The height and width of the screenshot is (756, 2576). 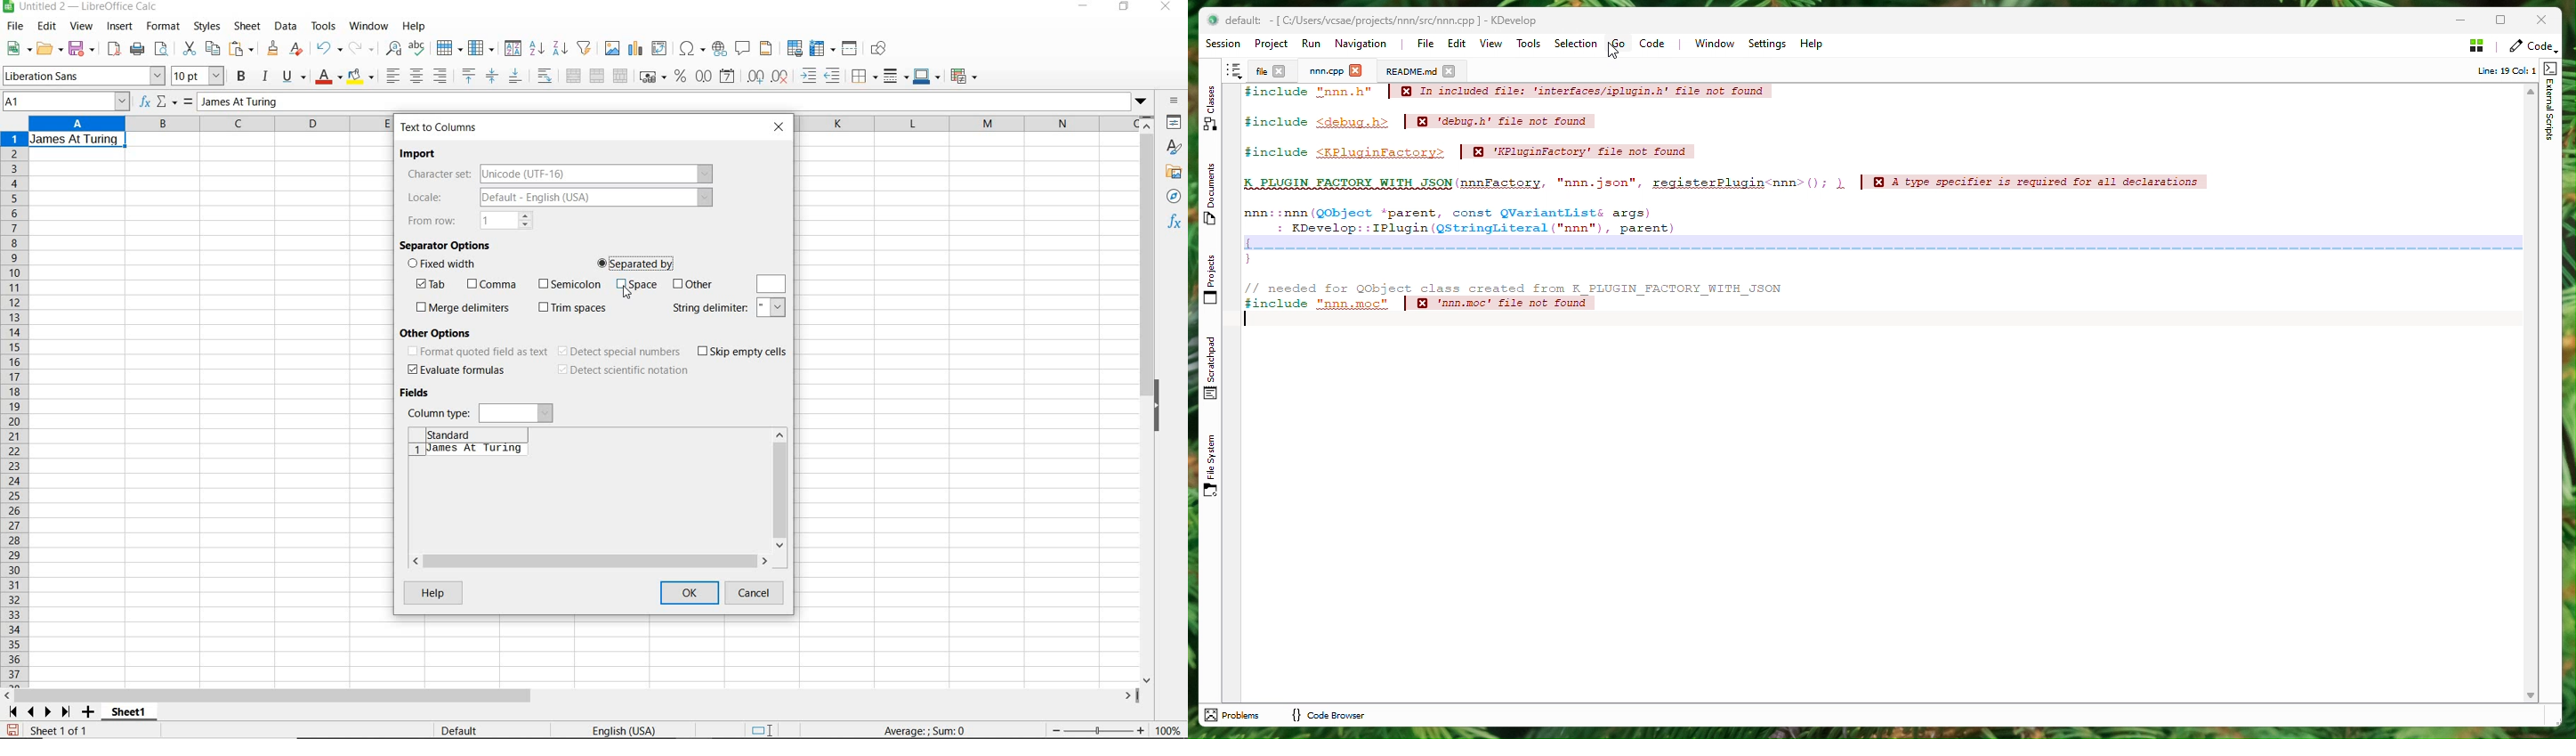 I want to click on dropdown, so click(x=1141, y=103).